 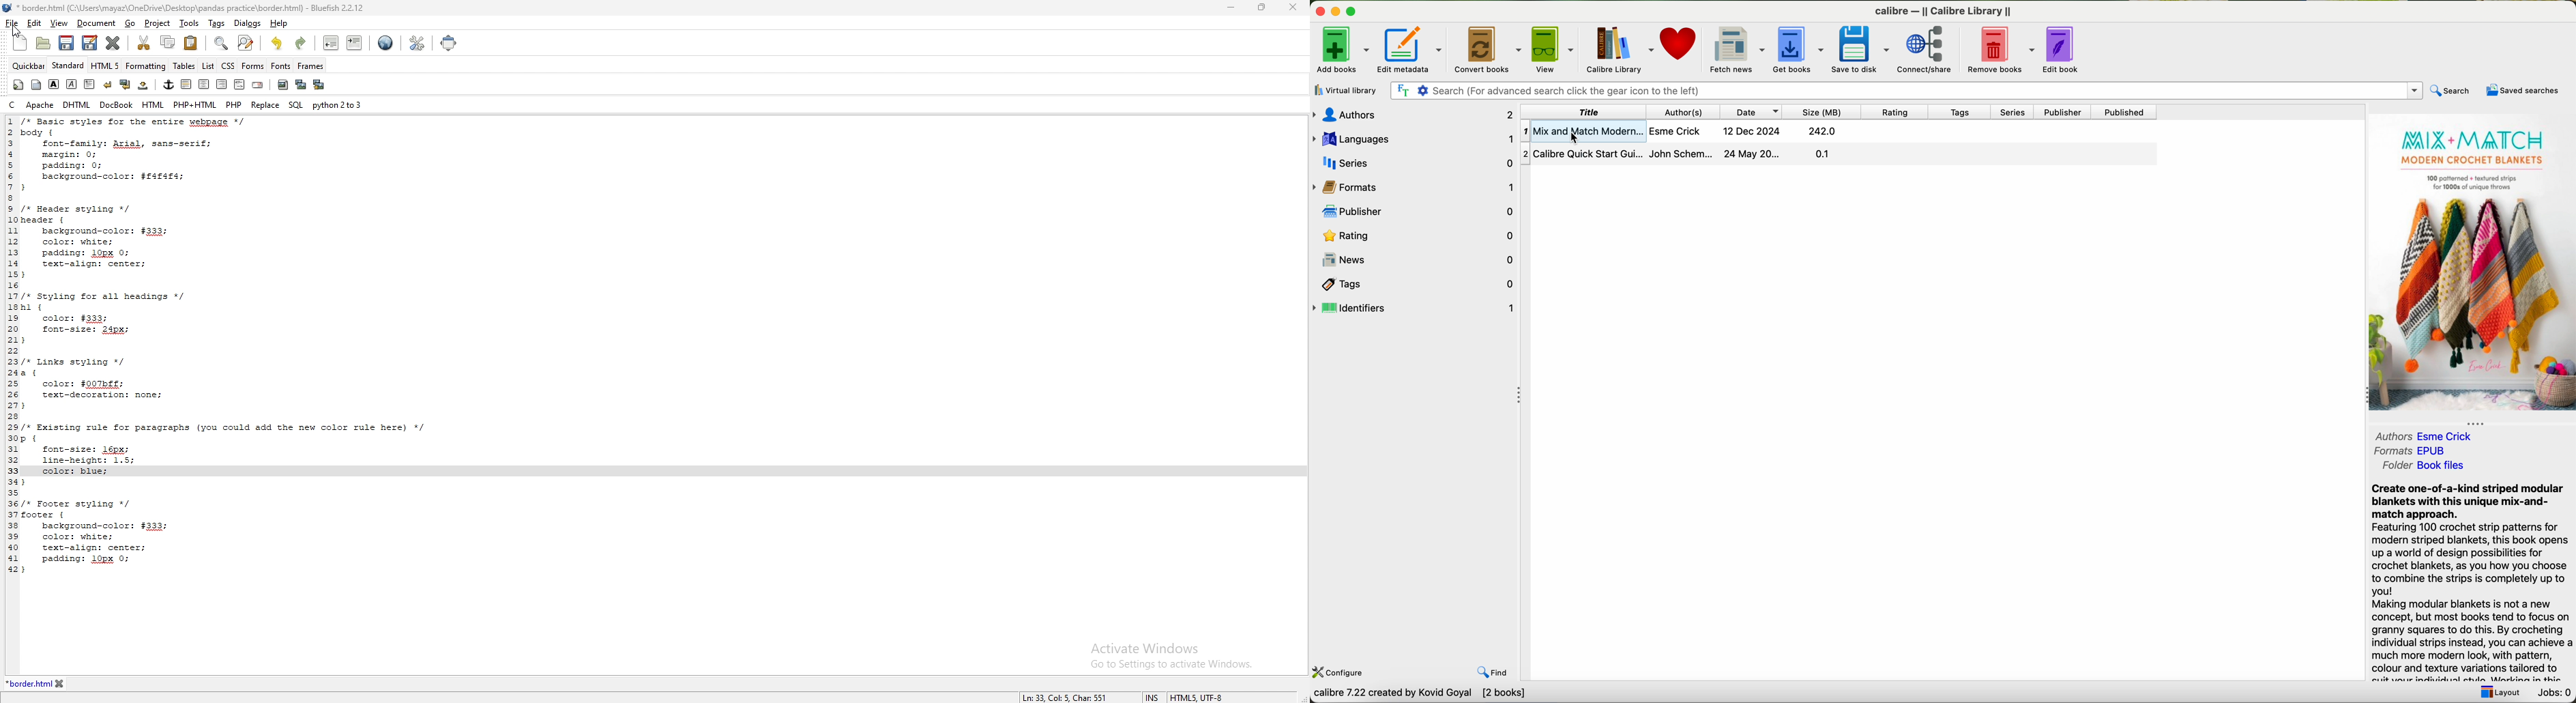 I want to click on indent, so click(x=355, y=42).